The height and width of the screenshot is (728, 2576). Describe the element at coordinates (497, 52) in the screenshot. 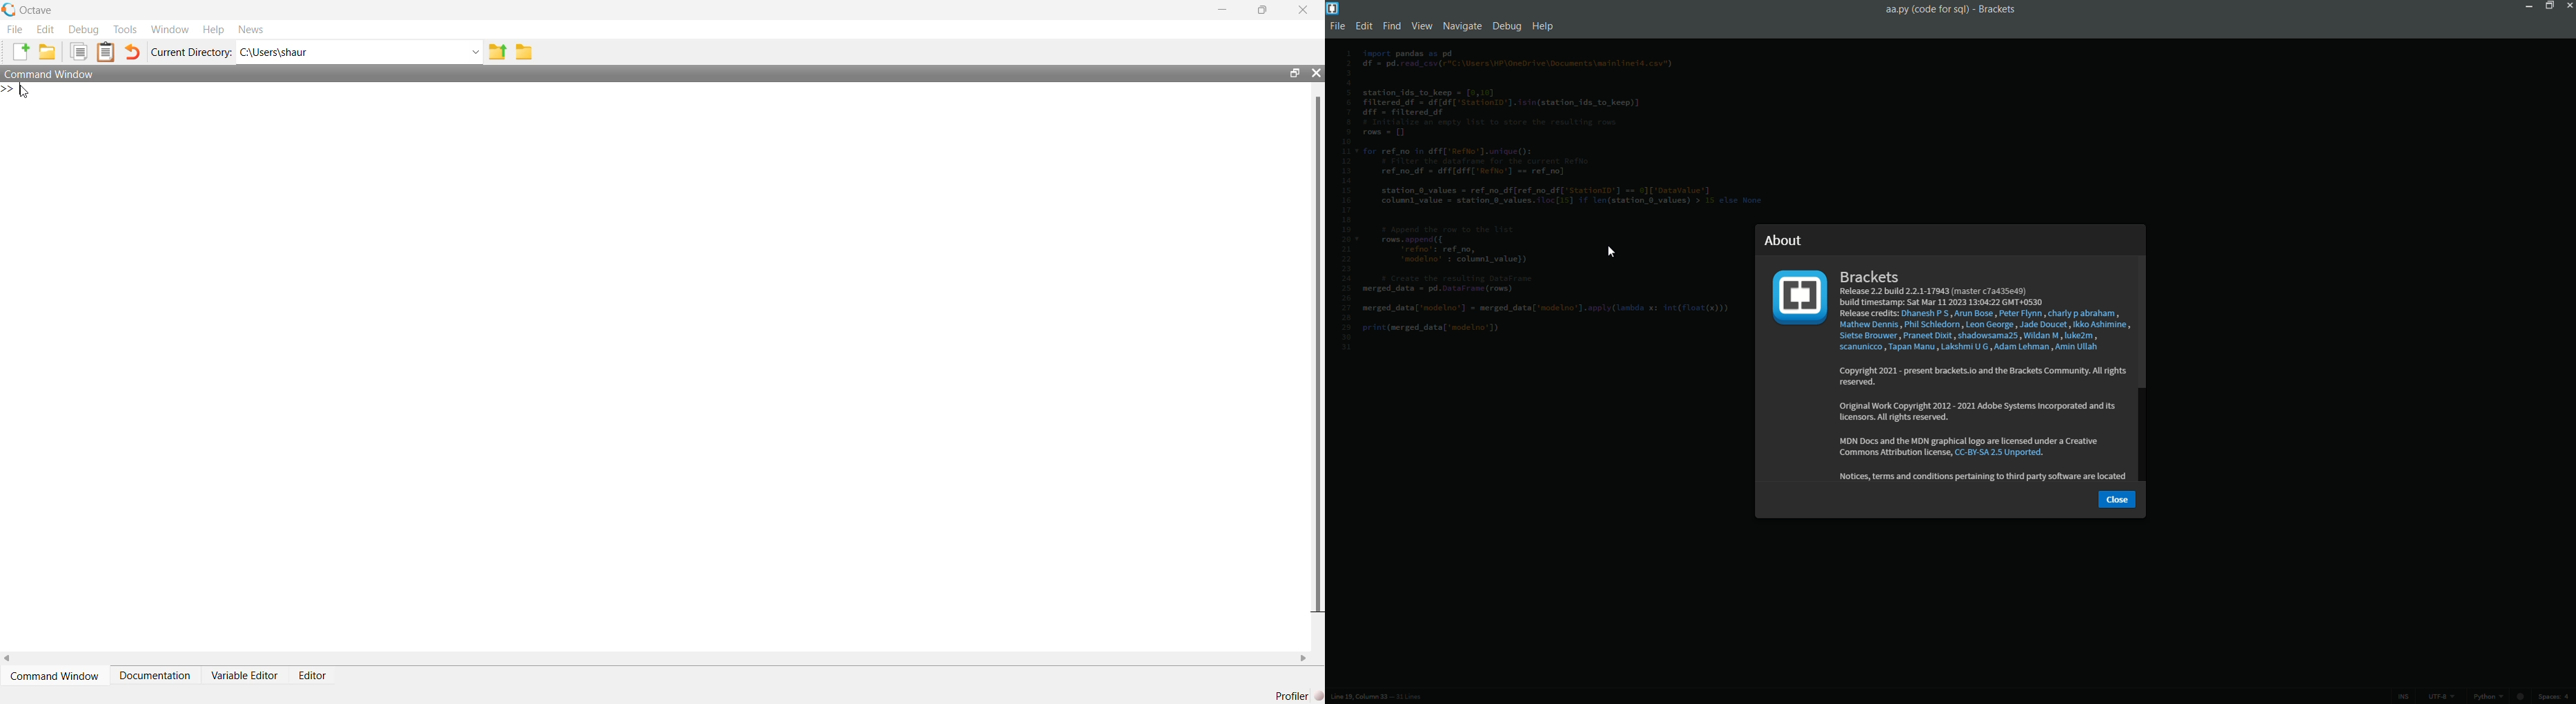

I see `share folder` at that location.